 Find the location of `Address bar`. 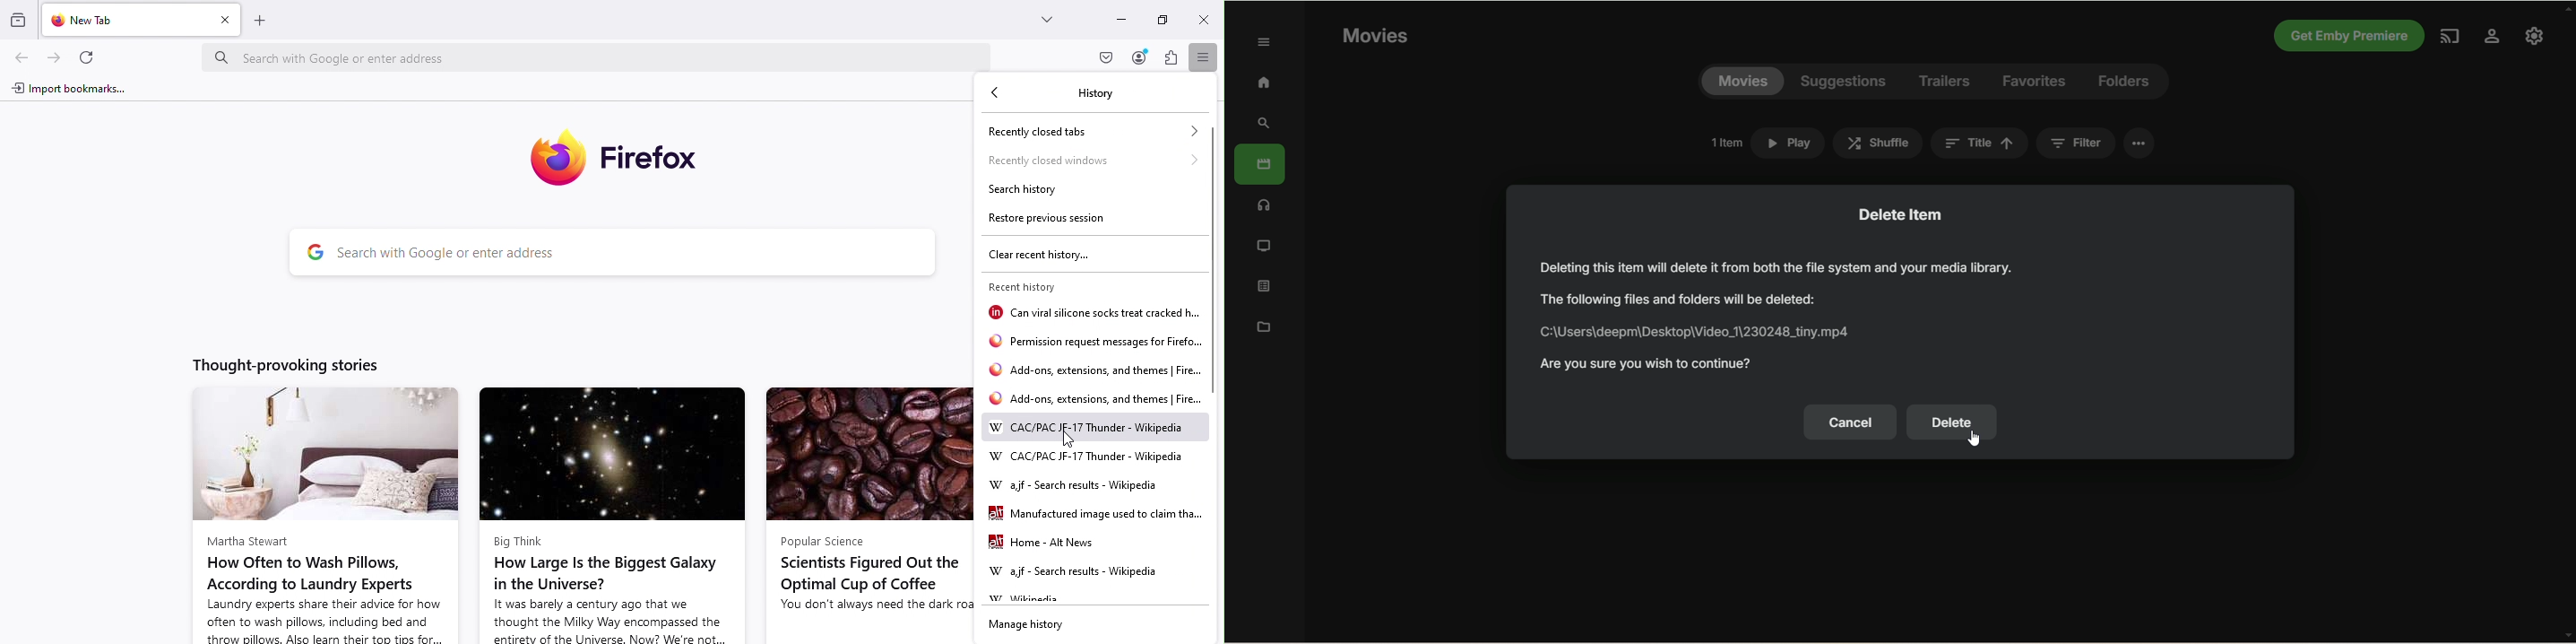

Address bar is located at coordinates (604, 57).